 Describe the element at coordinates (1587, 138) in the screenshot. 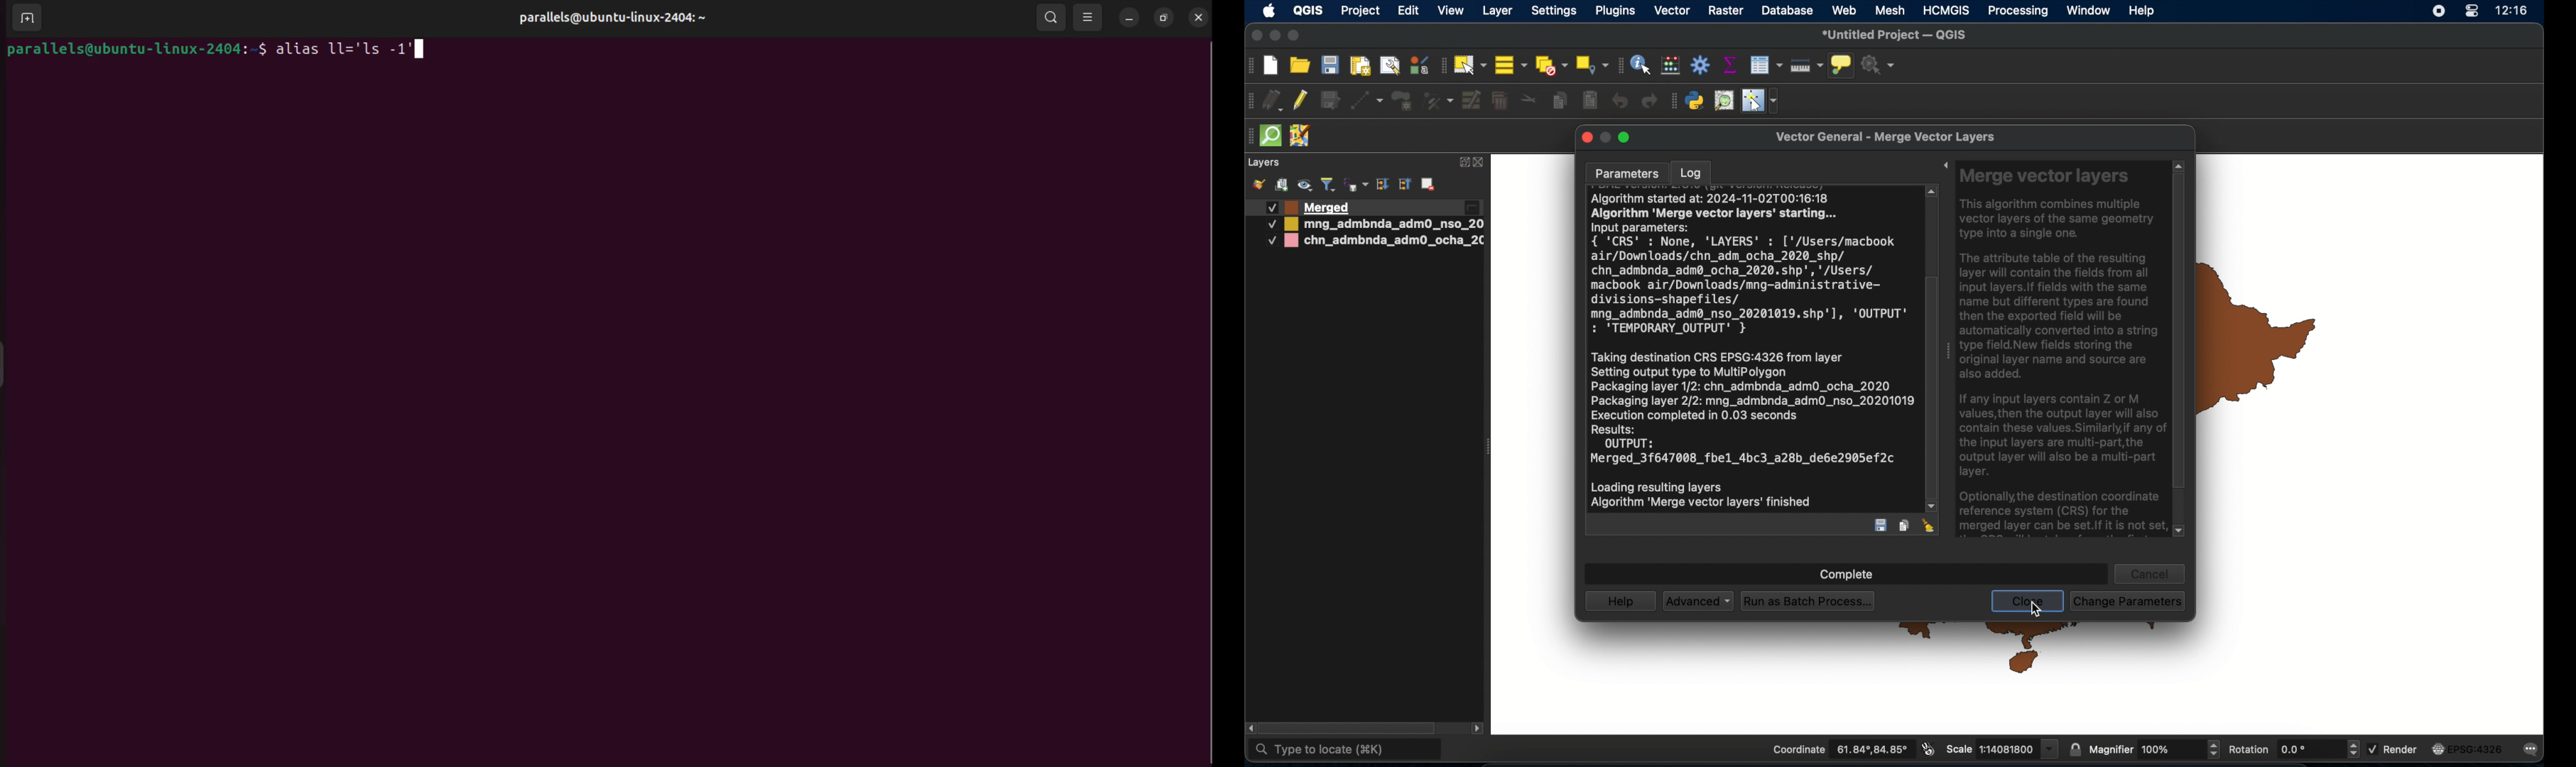

I see `close` at that location.